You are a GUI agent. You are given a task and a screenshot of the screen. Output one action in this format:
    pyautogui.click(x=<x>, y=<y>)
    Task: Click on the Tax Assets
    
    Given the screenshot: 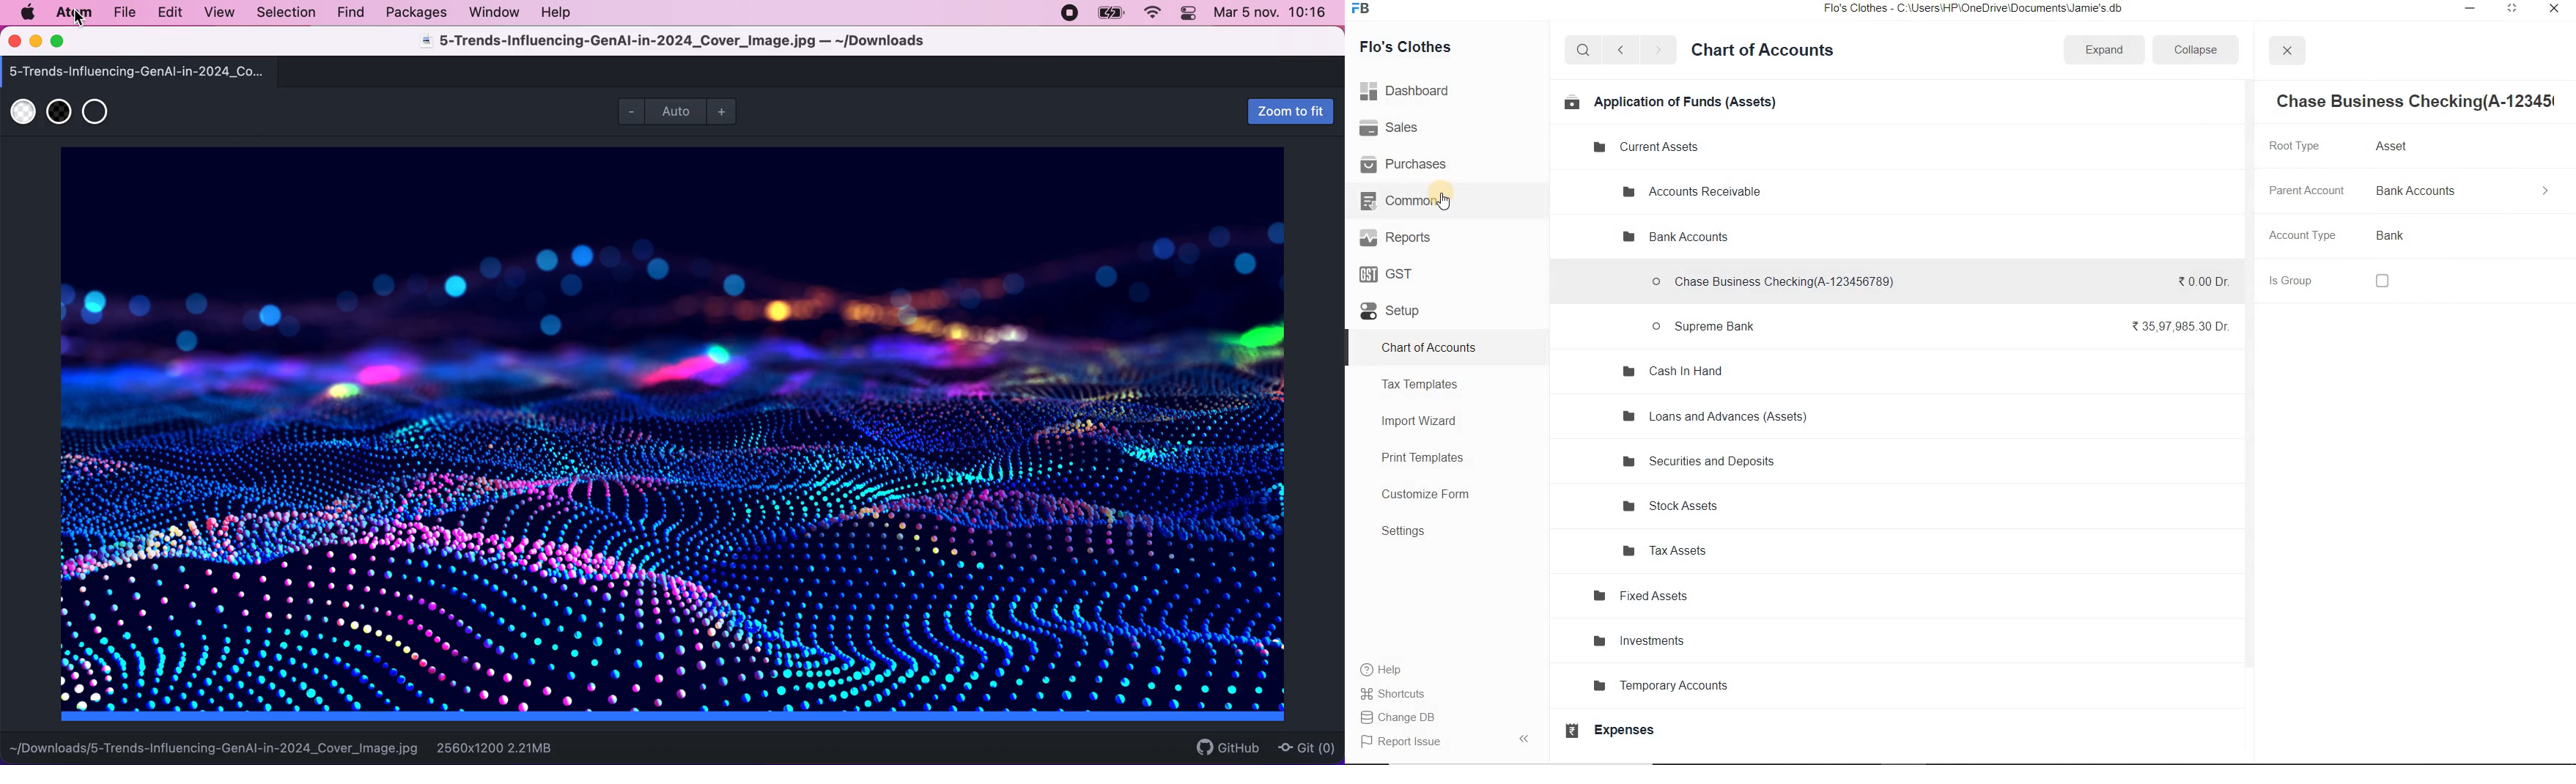 What is the action you would take?
    pyautogui.click(x=1691, y=554)
    